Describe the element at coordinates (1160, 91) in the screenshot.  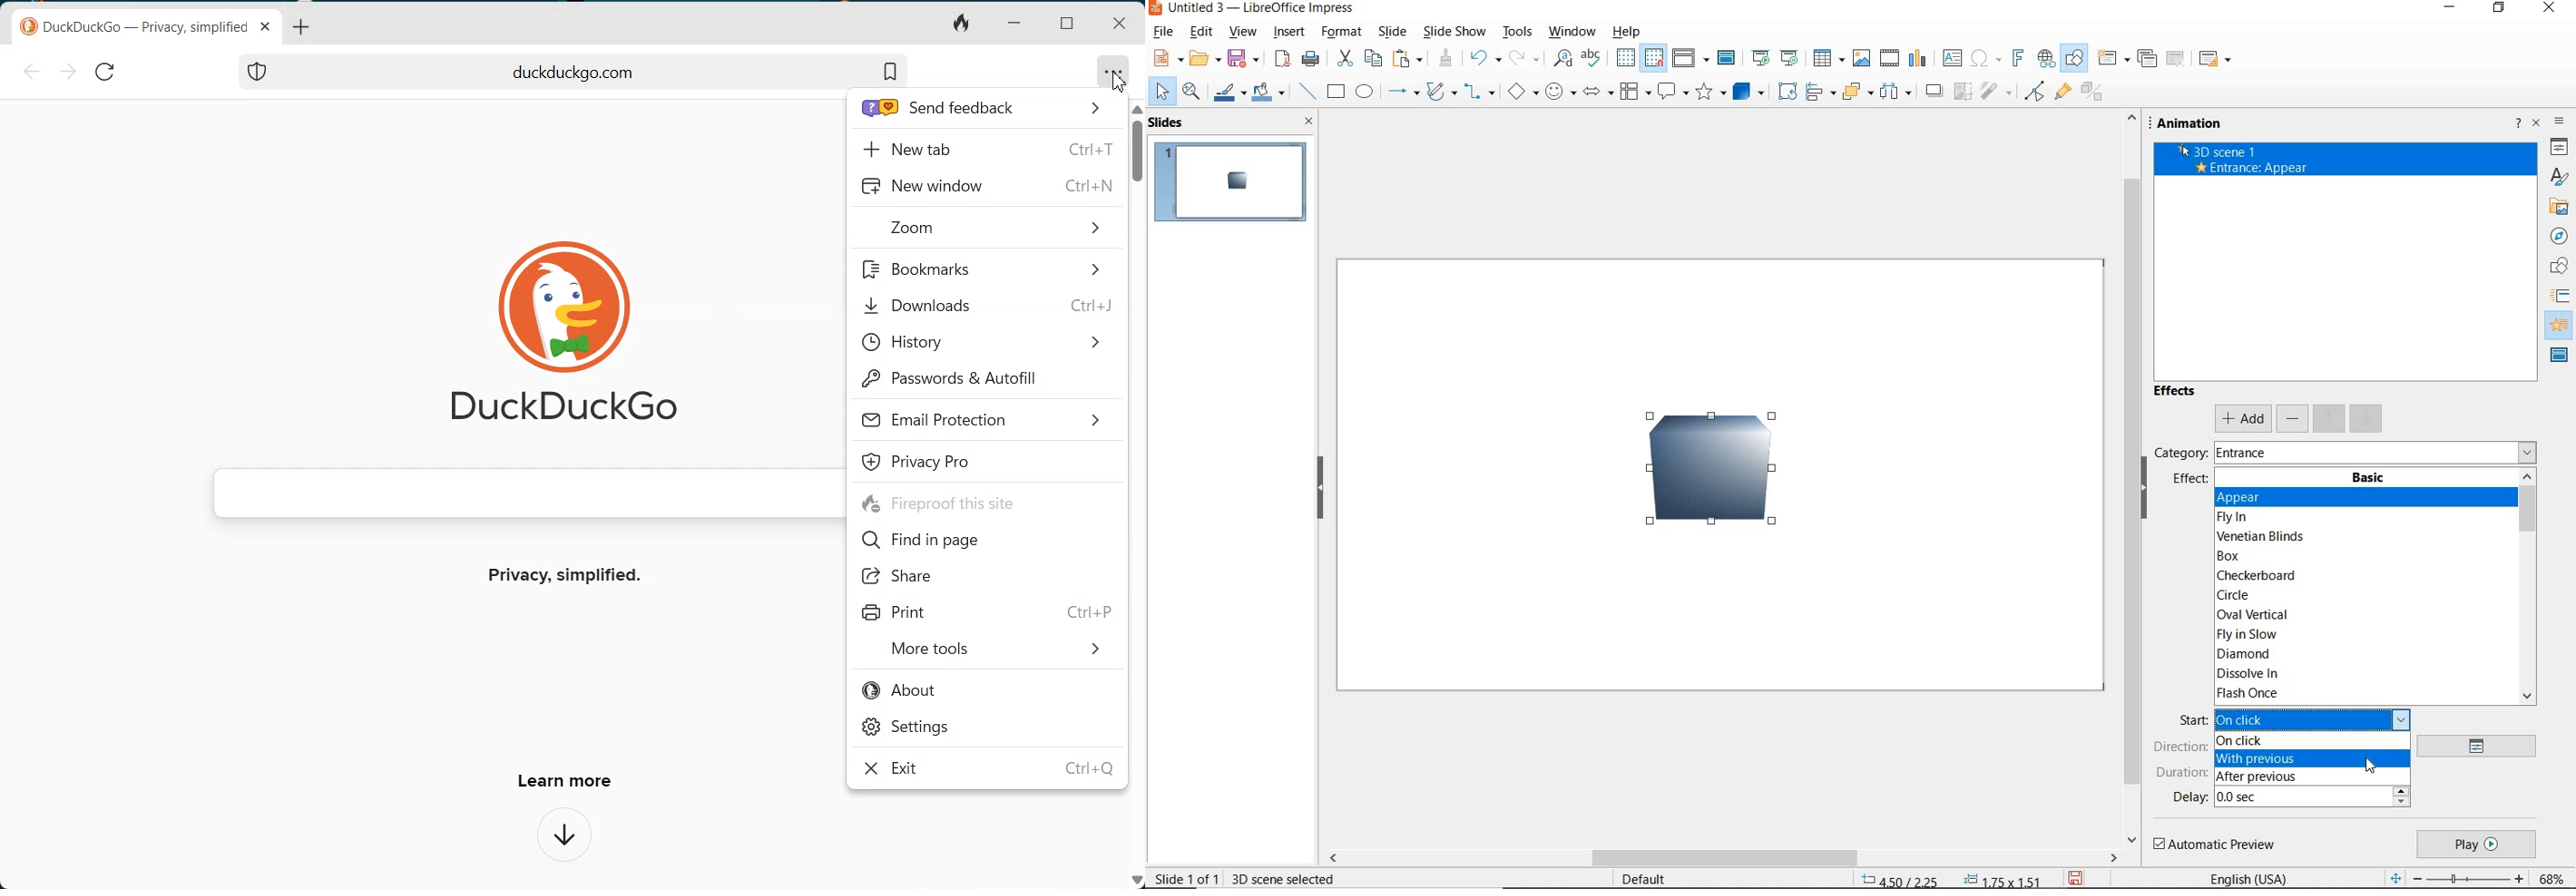
I see `select` at that location.